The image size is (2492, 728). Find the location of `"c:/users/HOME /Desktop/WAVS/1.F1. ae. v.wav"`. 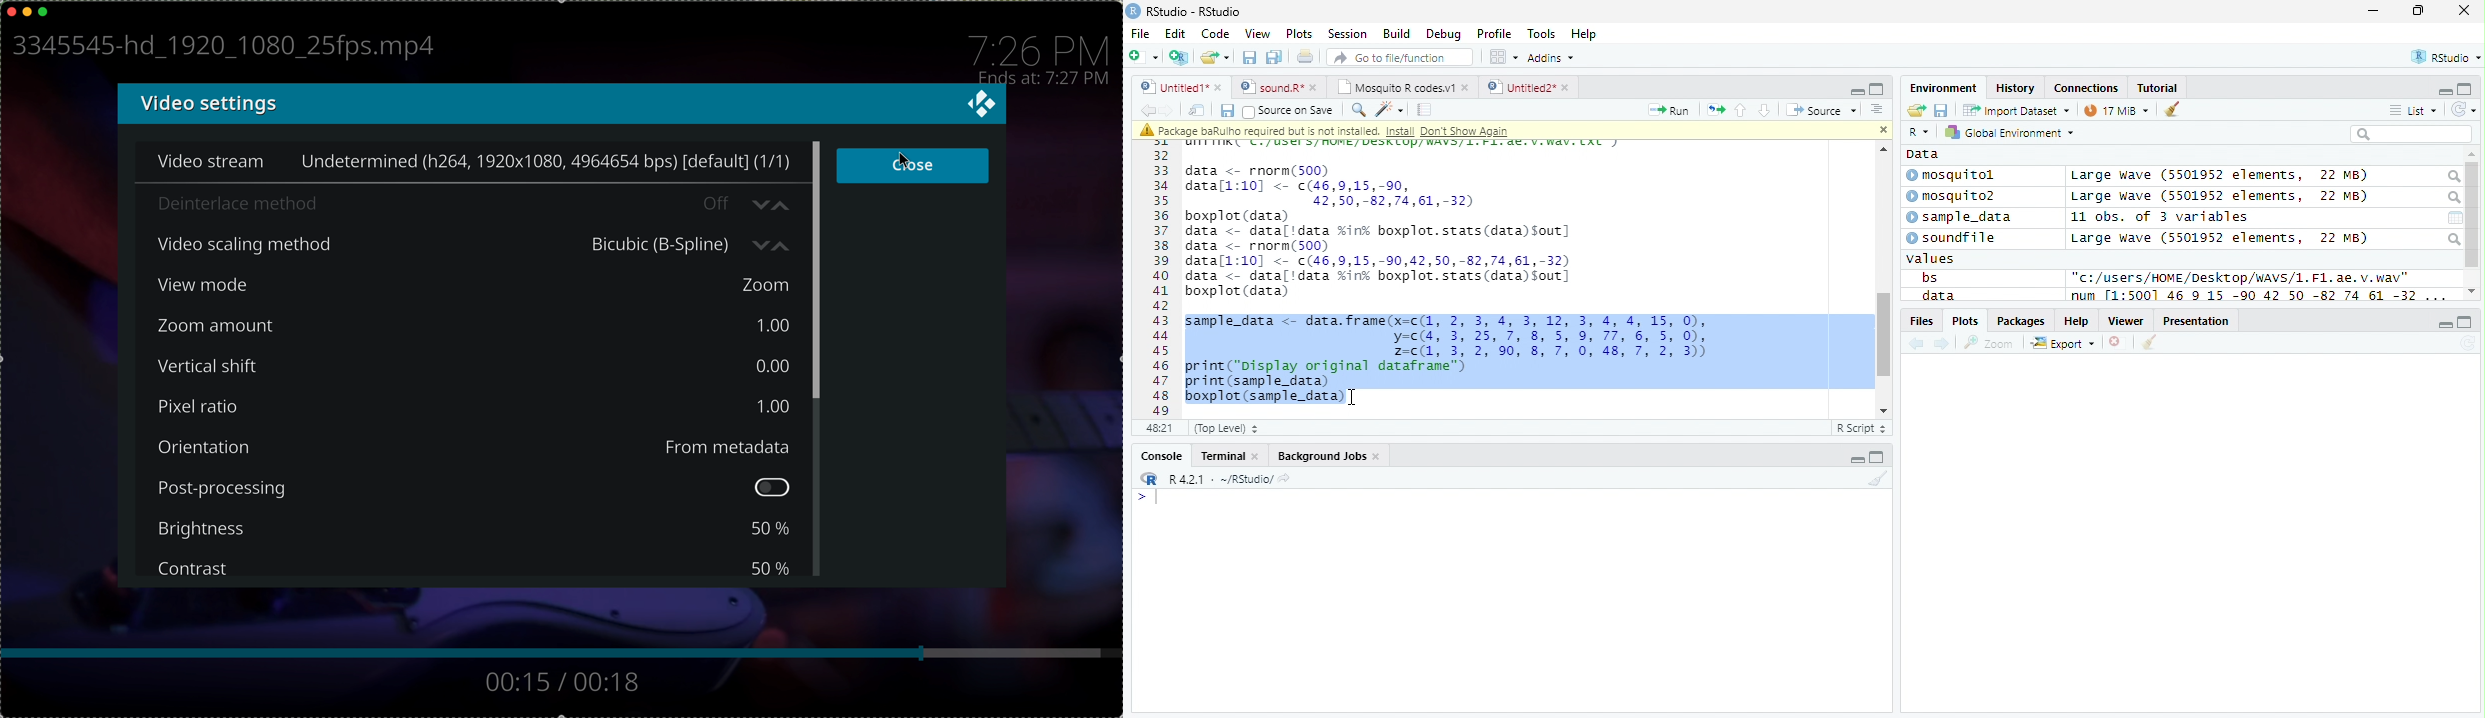

"c:/users/HOME /Desktop/WAVS/1.F1. ae. v.wav" is located at coordinates (2241, 277).